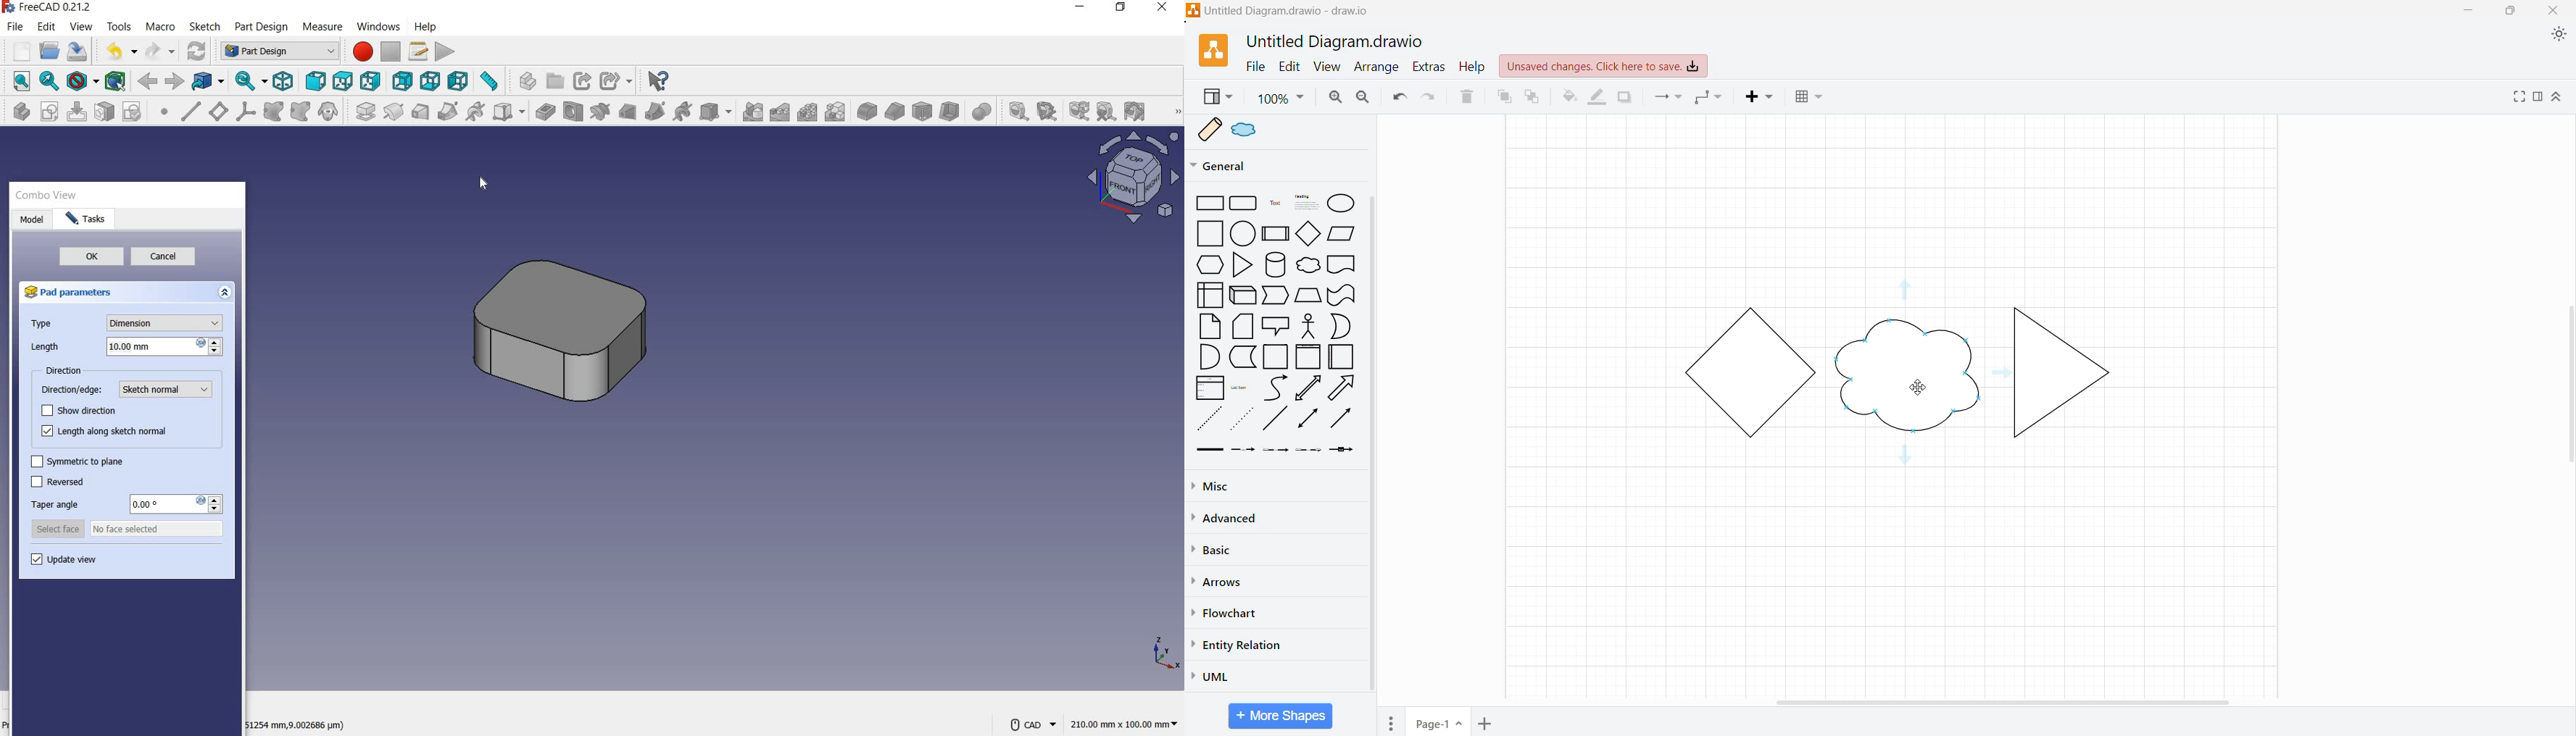 The height and width of the screenshot is (756, 2576). What do you see at coordinates (149, 80) in the screenshot?
I see `forward` at bounding box center [149, 80].